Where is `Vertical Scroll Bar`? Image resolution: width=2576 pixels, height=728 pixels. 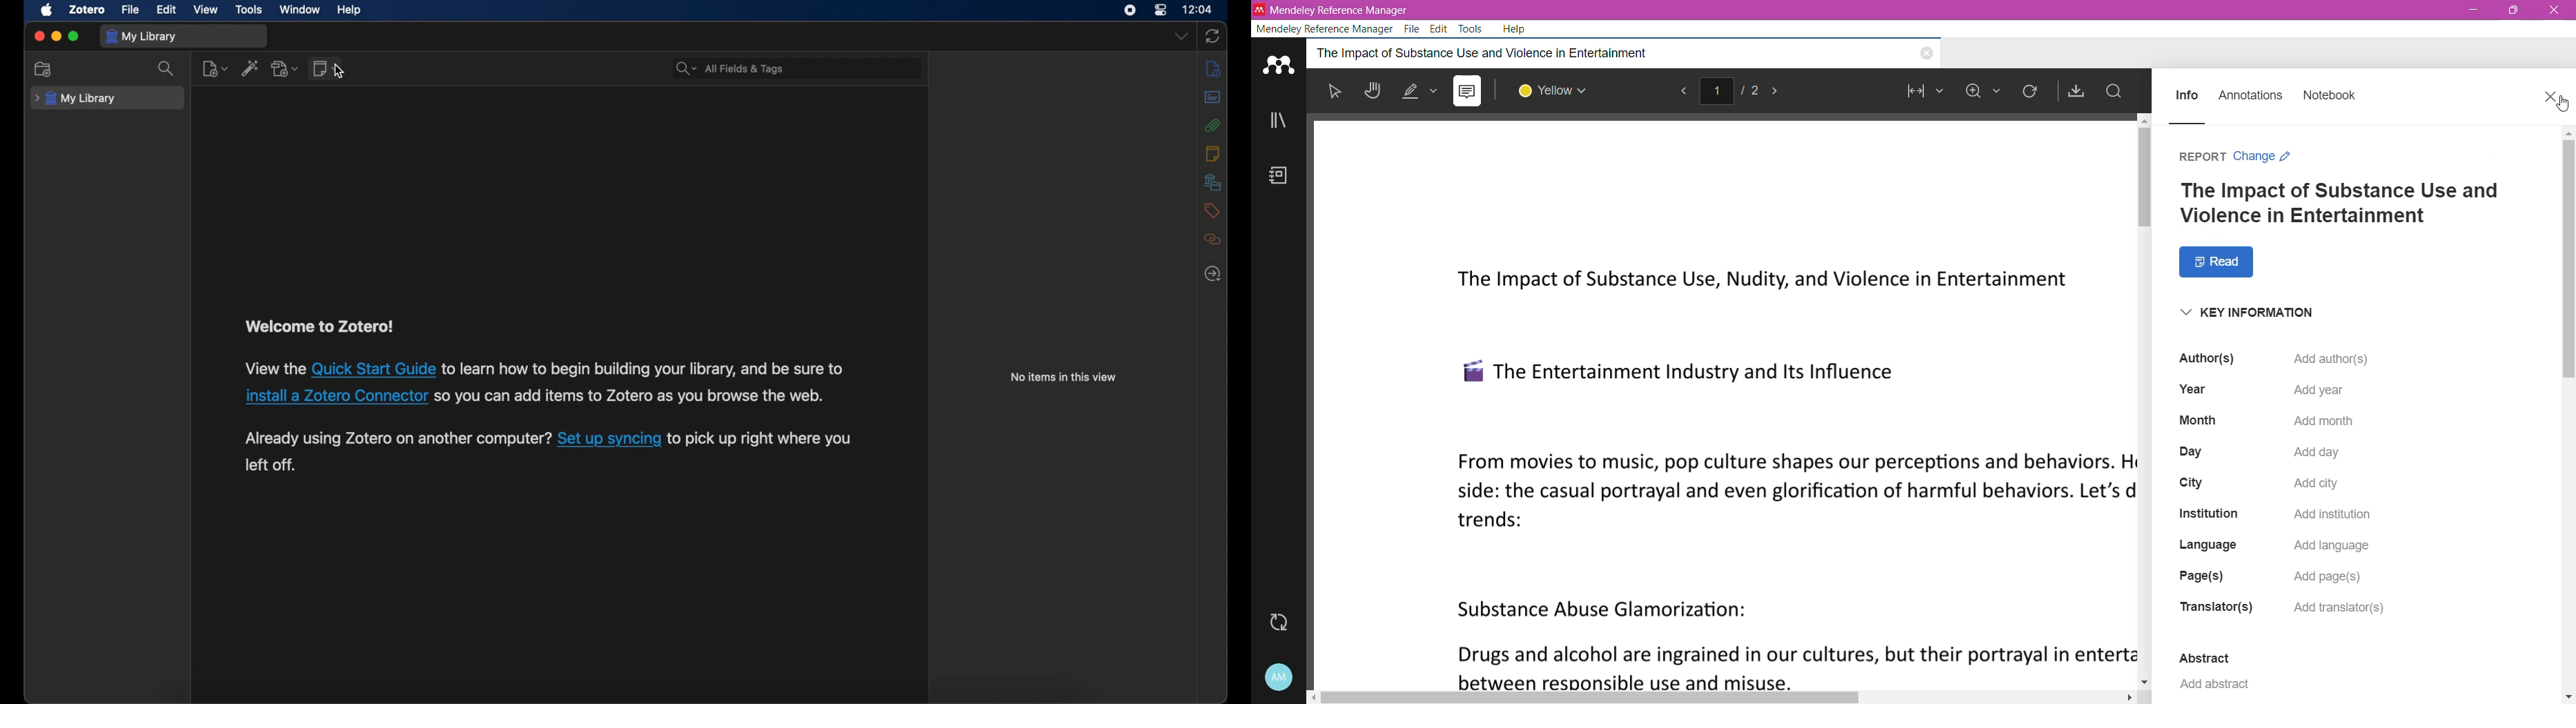 Vertical Scroll Bar is located at coordinates (2143, 400).